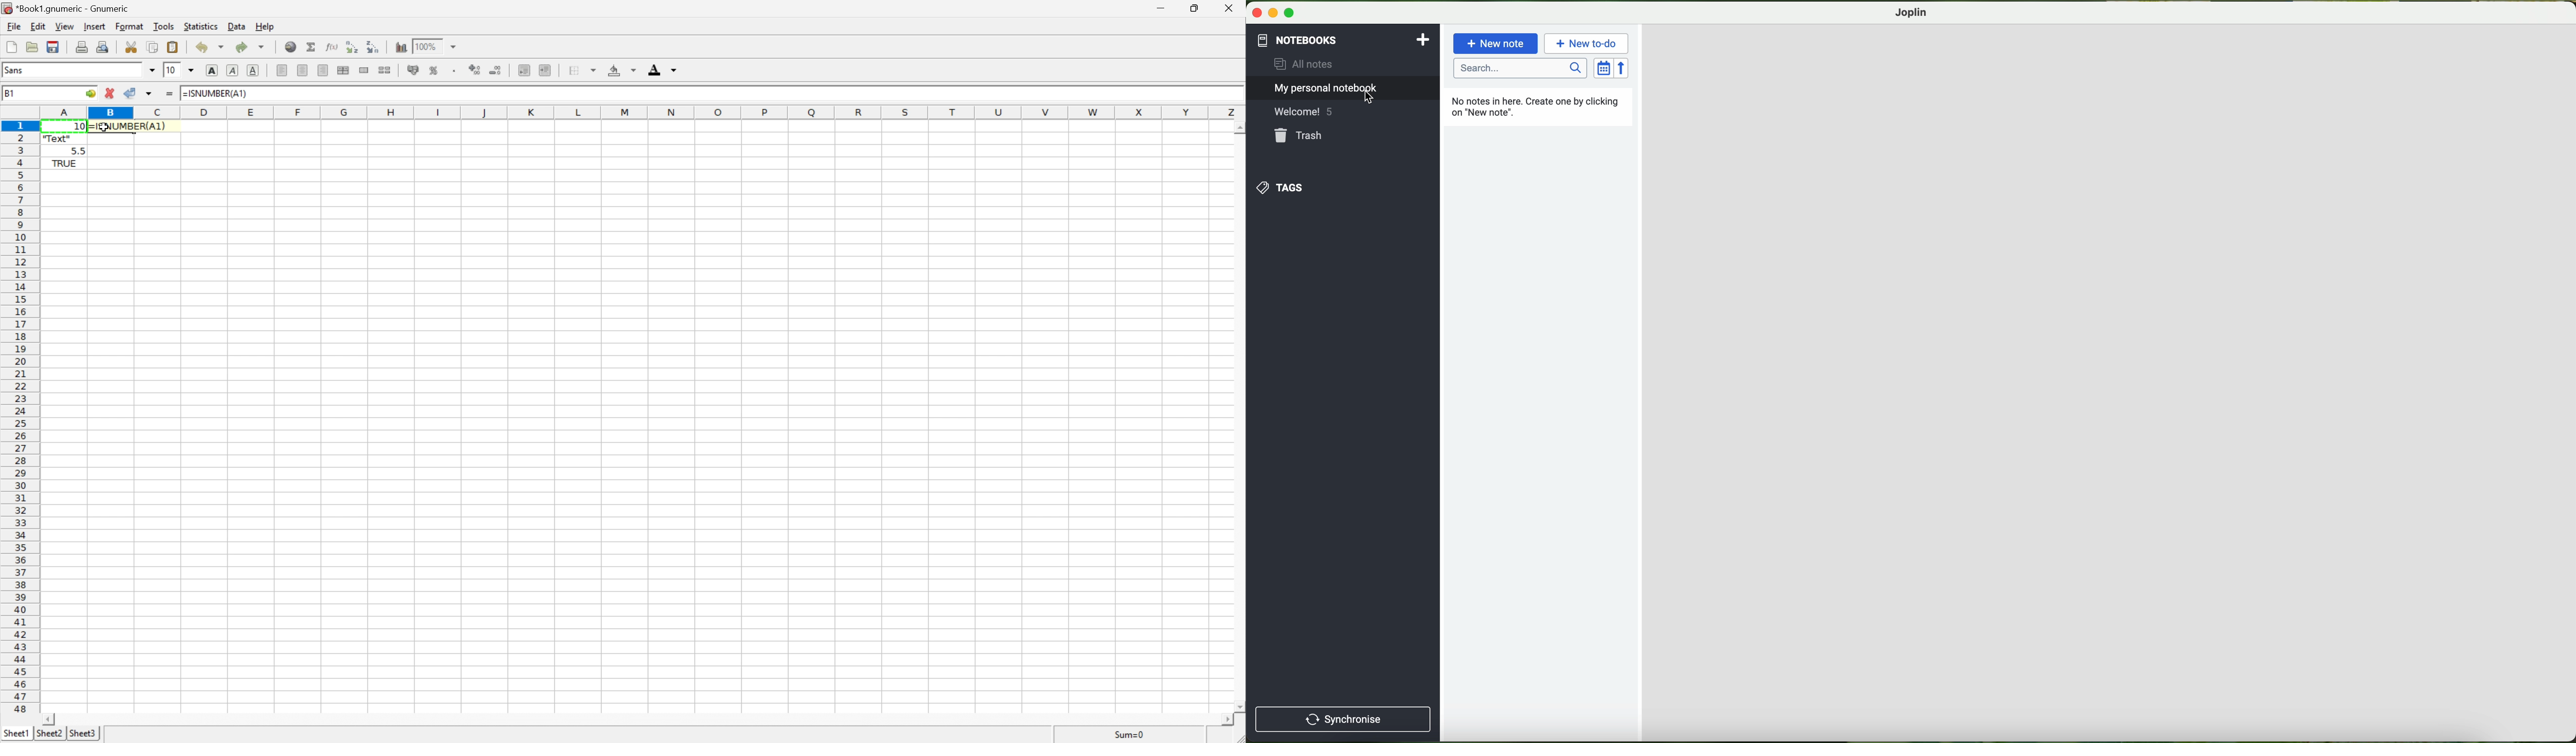 Image resolution: width=2576 pixels, height=756 pixels. I want to click on Cut clipboard, so click(131, 47).